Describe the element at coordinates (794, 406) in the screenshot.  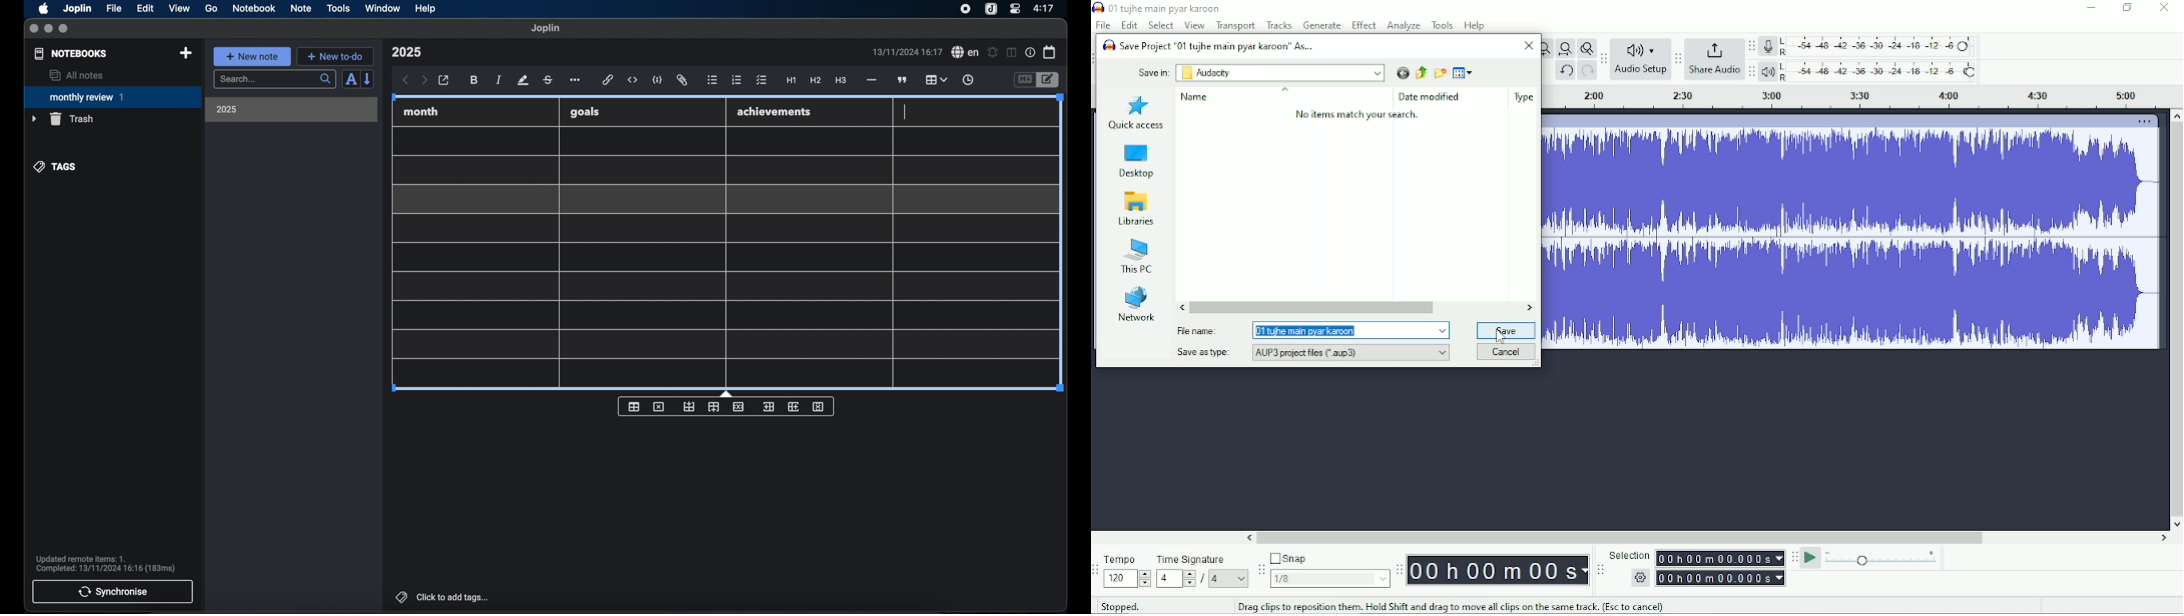
I see `insert column after` at that location.